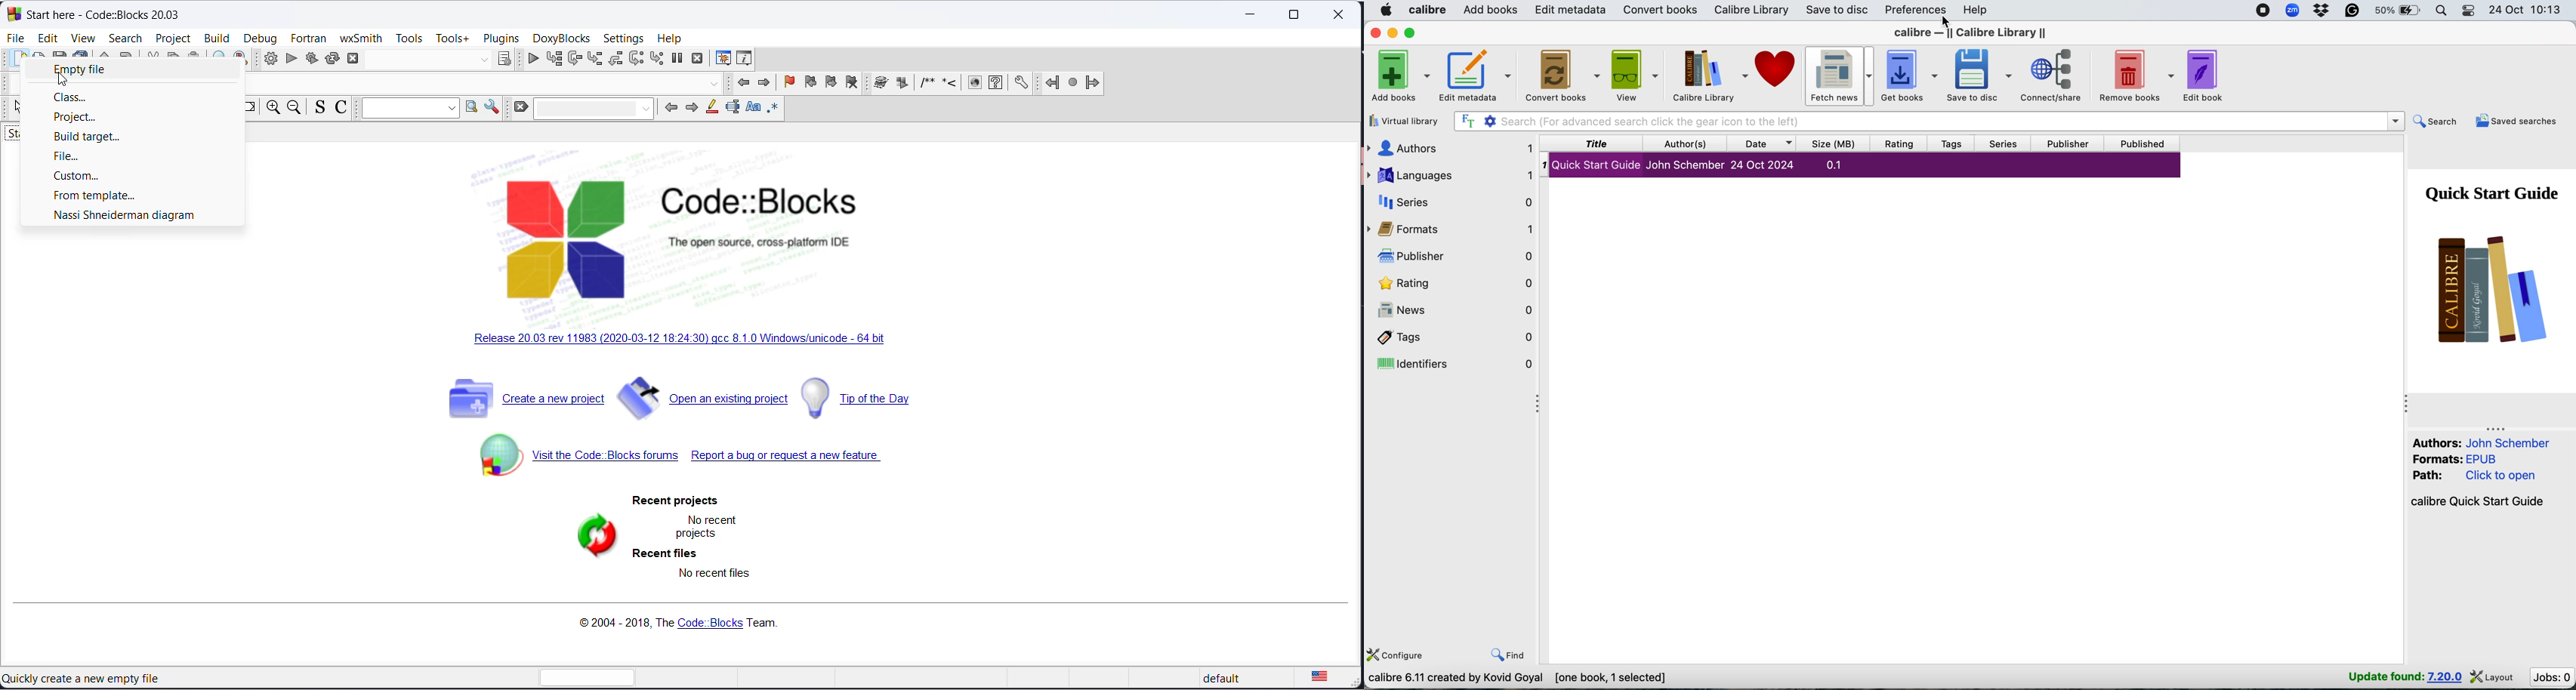  Describe the element at coordinates (332, 58) in the screenshot. I see `rebuild` at that location.